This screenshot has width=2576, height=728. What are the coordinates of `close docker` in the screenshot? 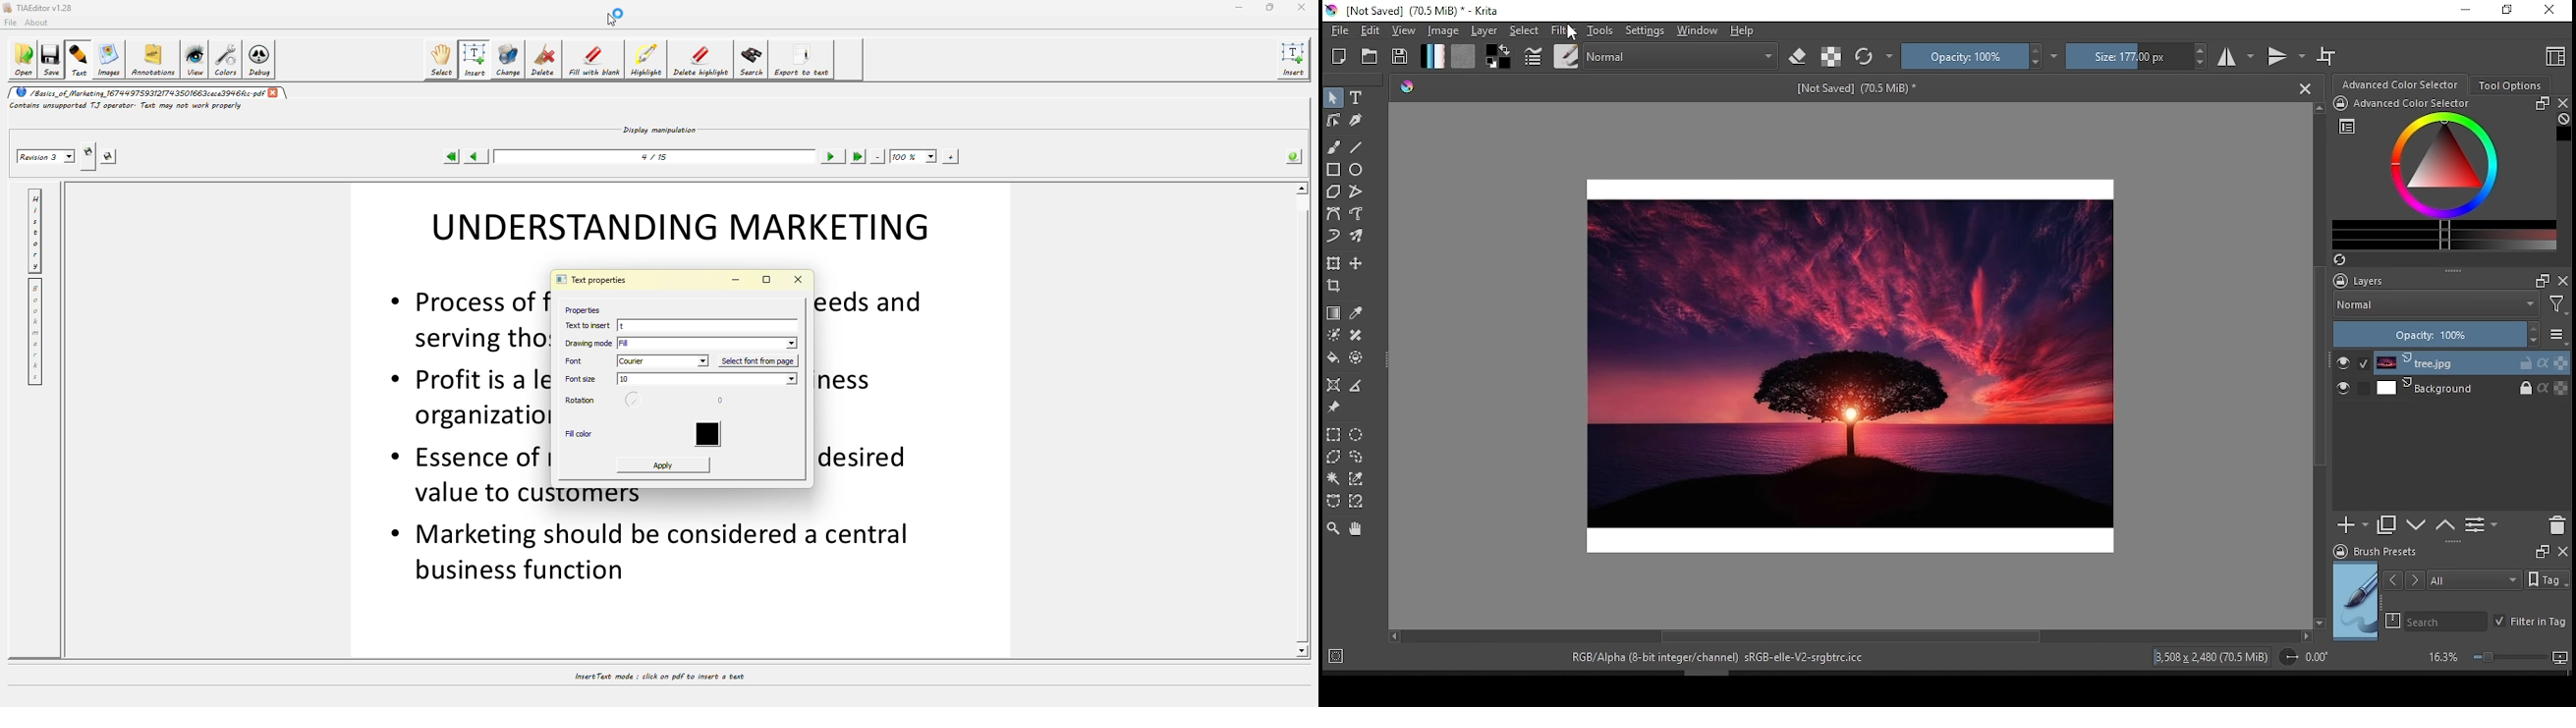 It's located at (2561, 552).